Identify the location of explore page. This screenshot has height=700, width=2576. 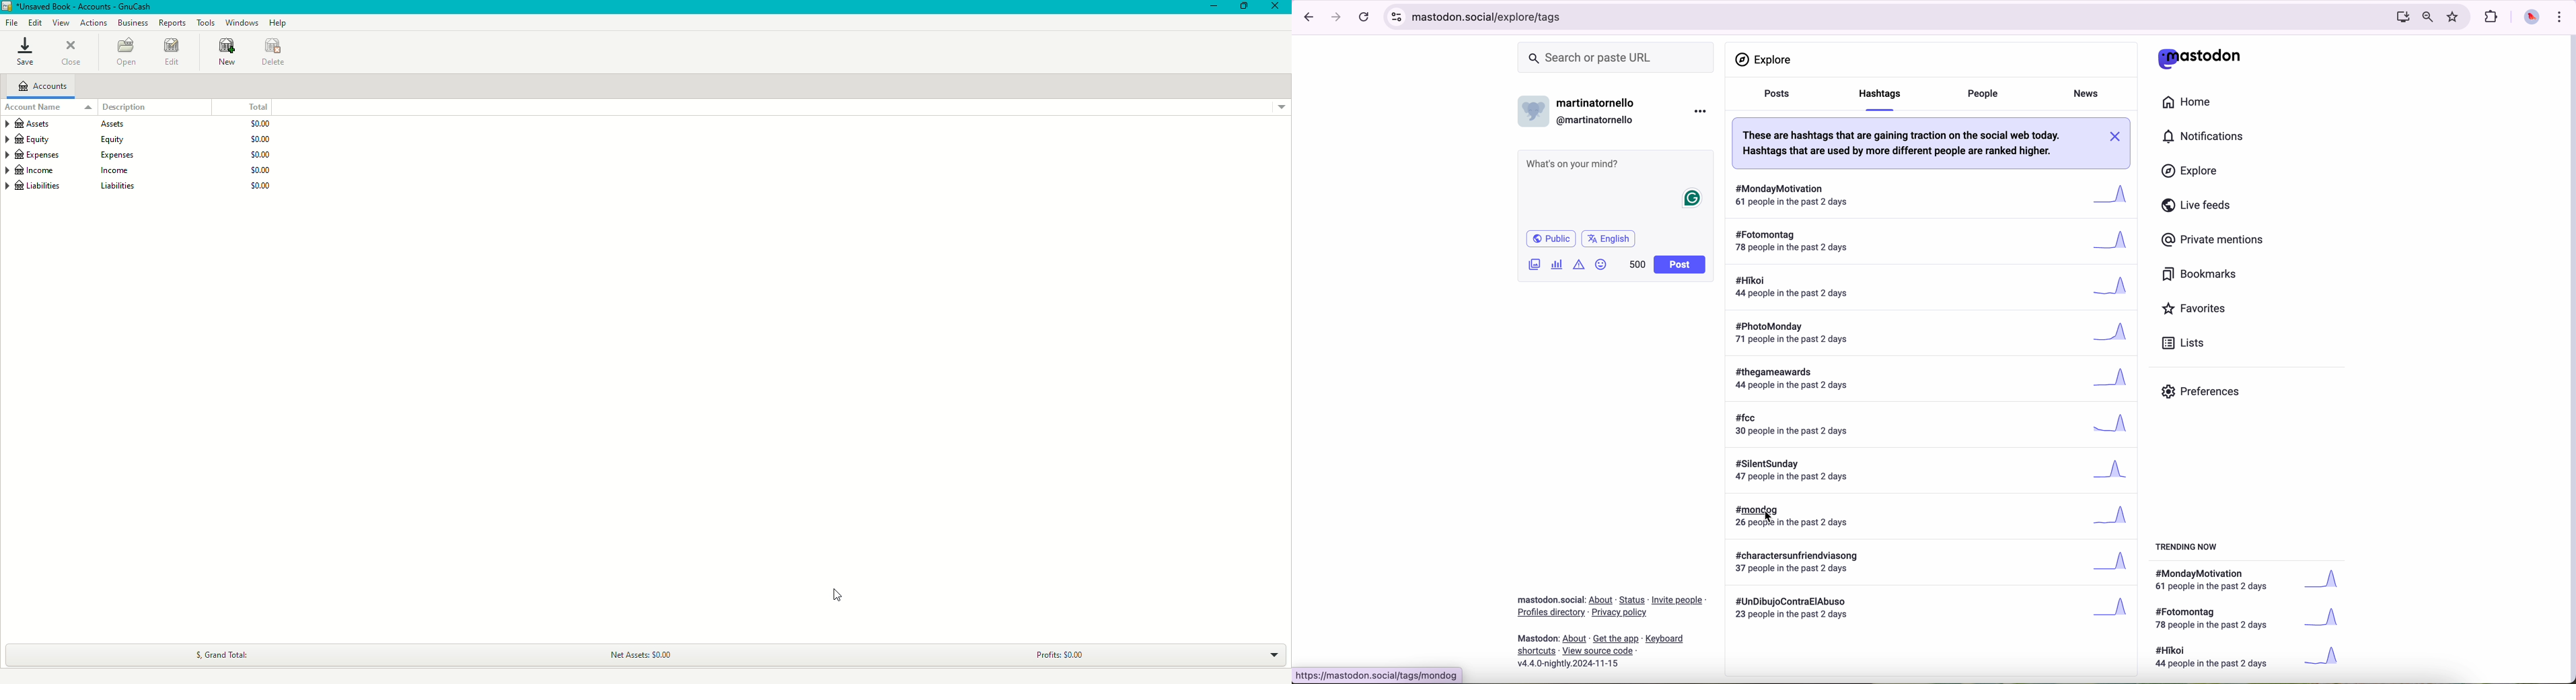
(1766, 60).